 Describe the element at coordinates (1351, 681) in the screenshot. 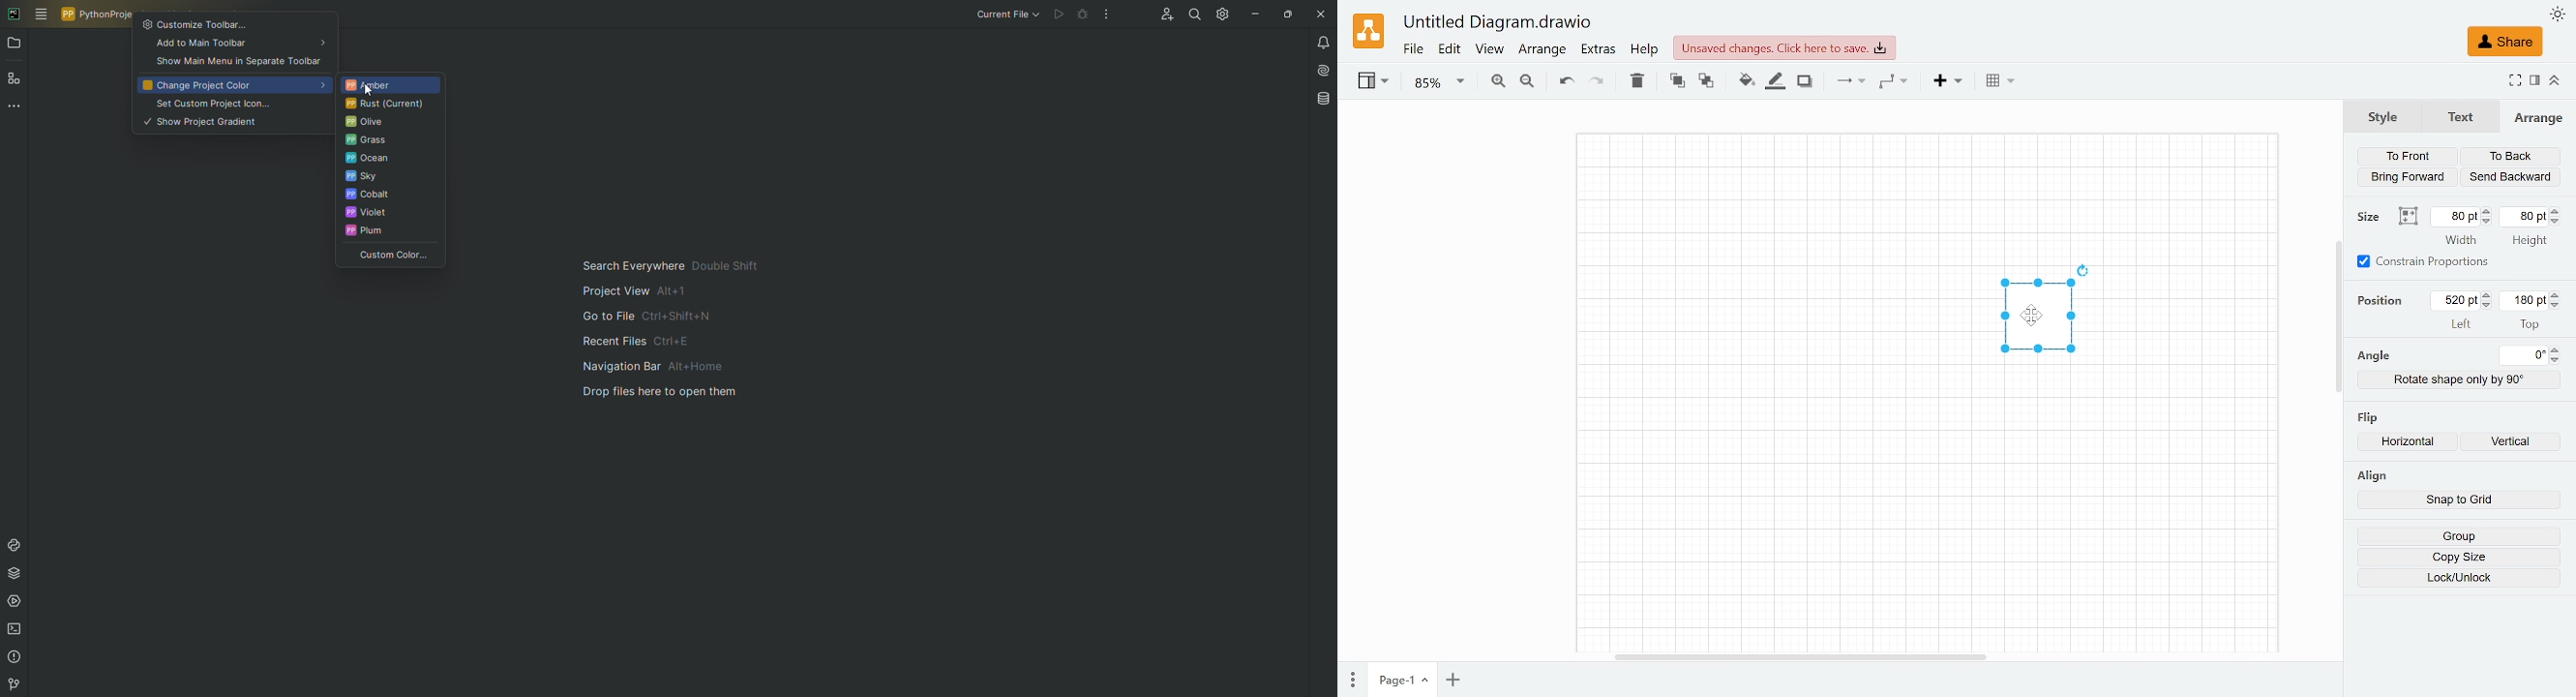

I see `Pages` at that location.